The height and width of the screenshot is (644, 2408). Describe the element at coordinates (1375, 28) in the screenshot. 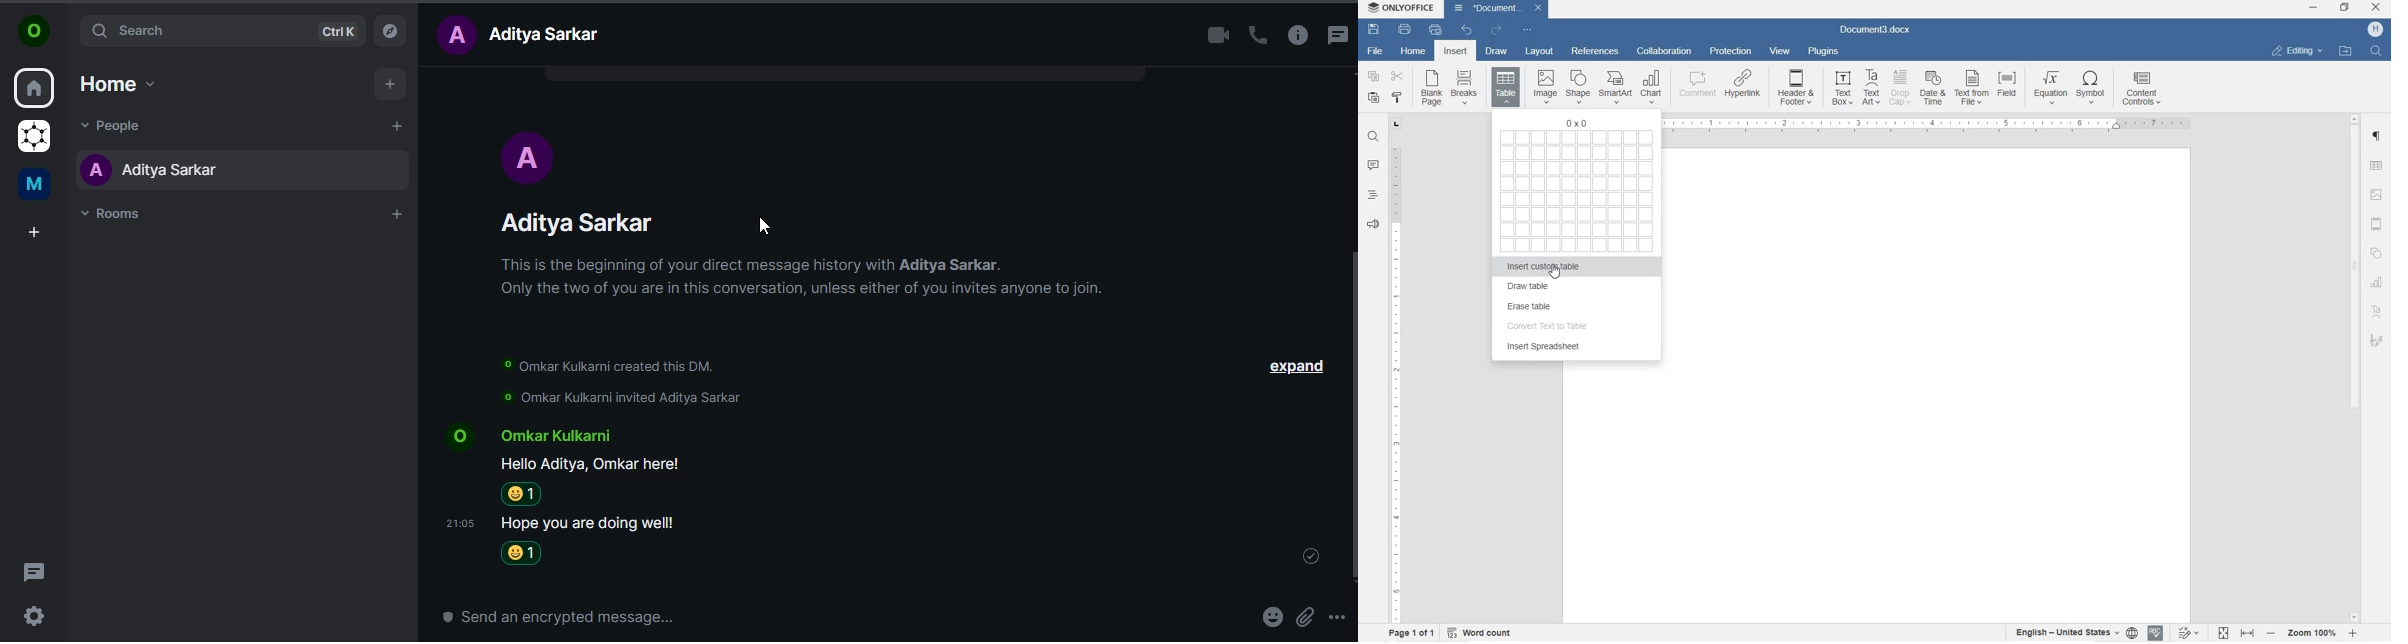

I see `SAVE` at that location.